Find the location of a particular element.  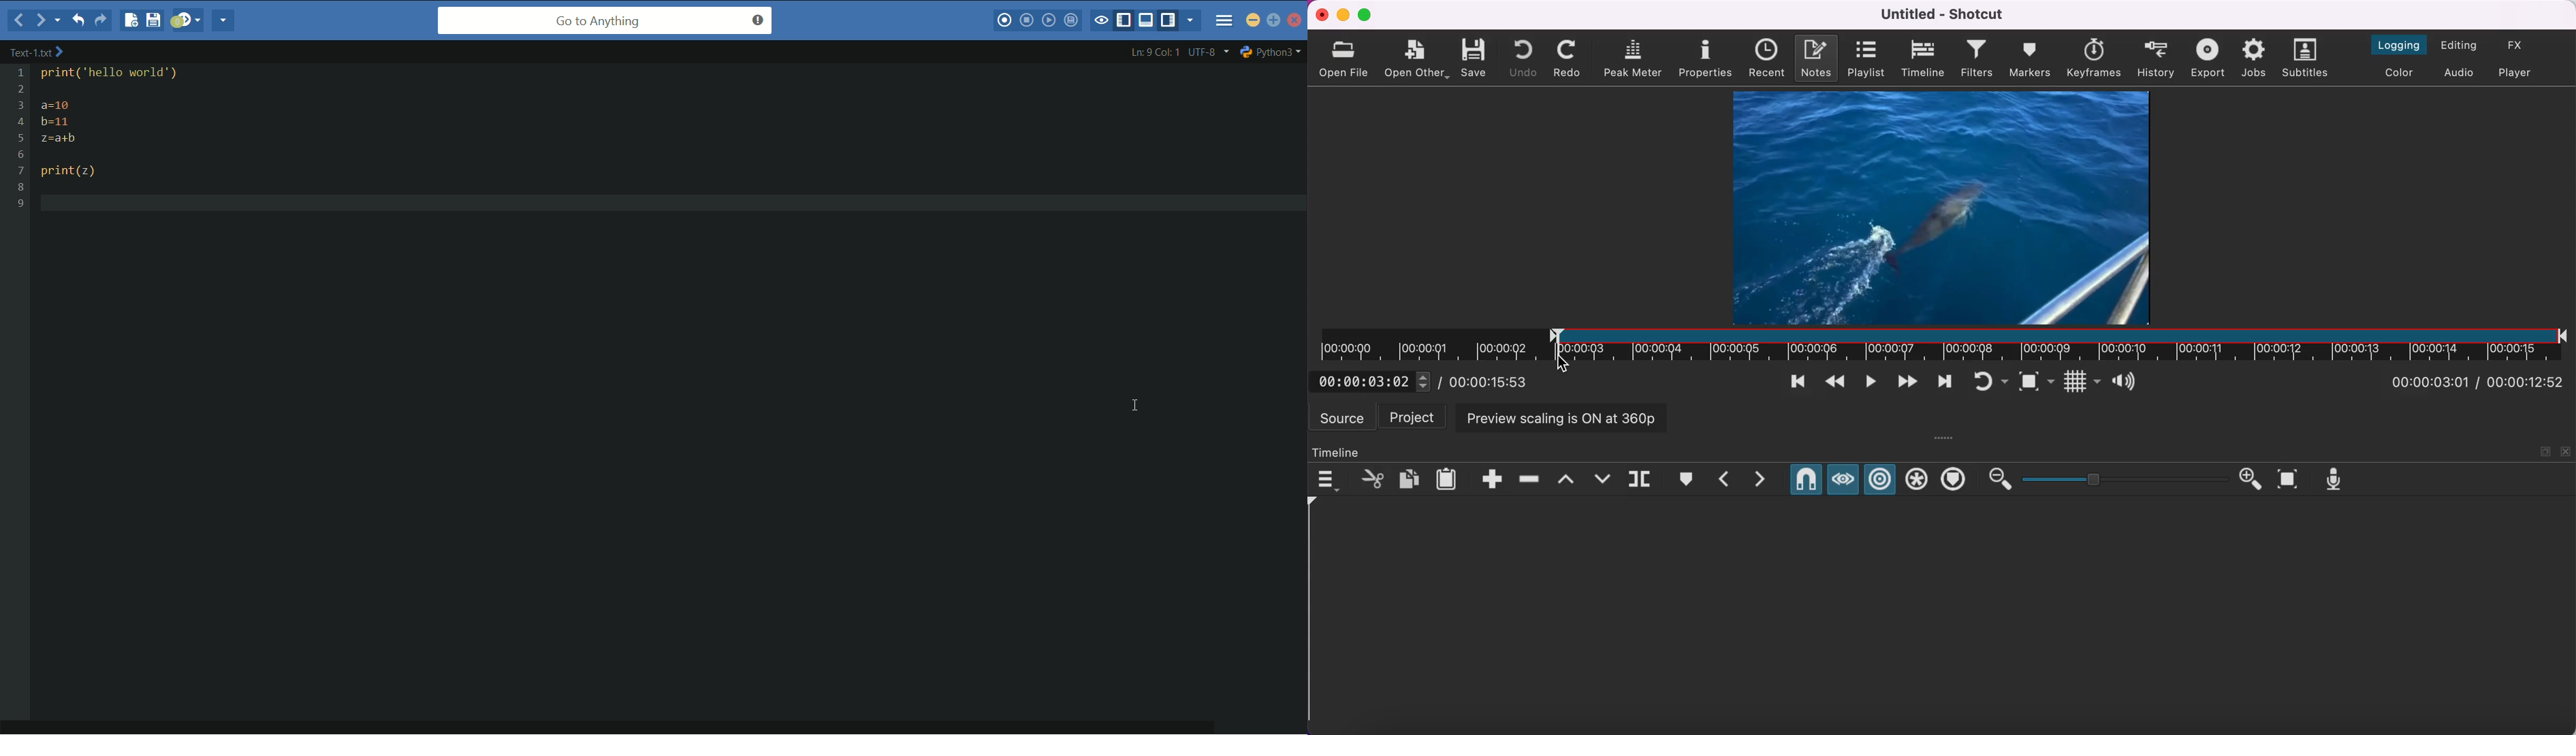

zoom graduation is located at coordinates (2124, 479).